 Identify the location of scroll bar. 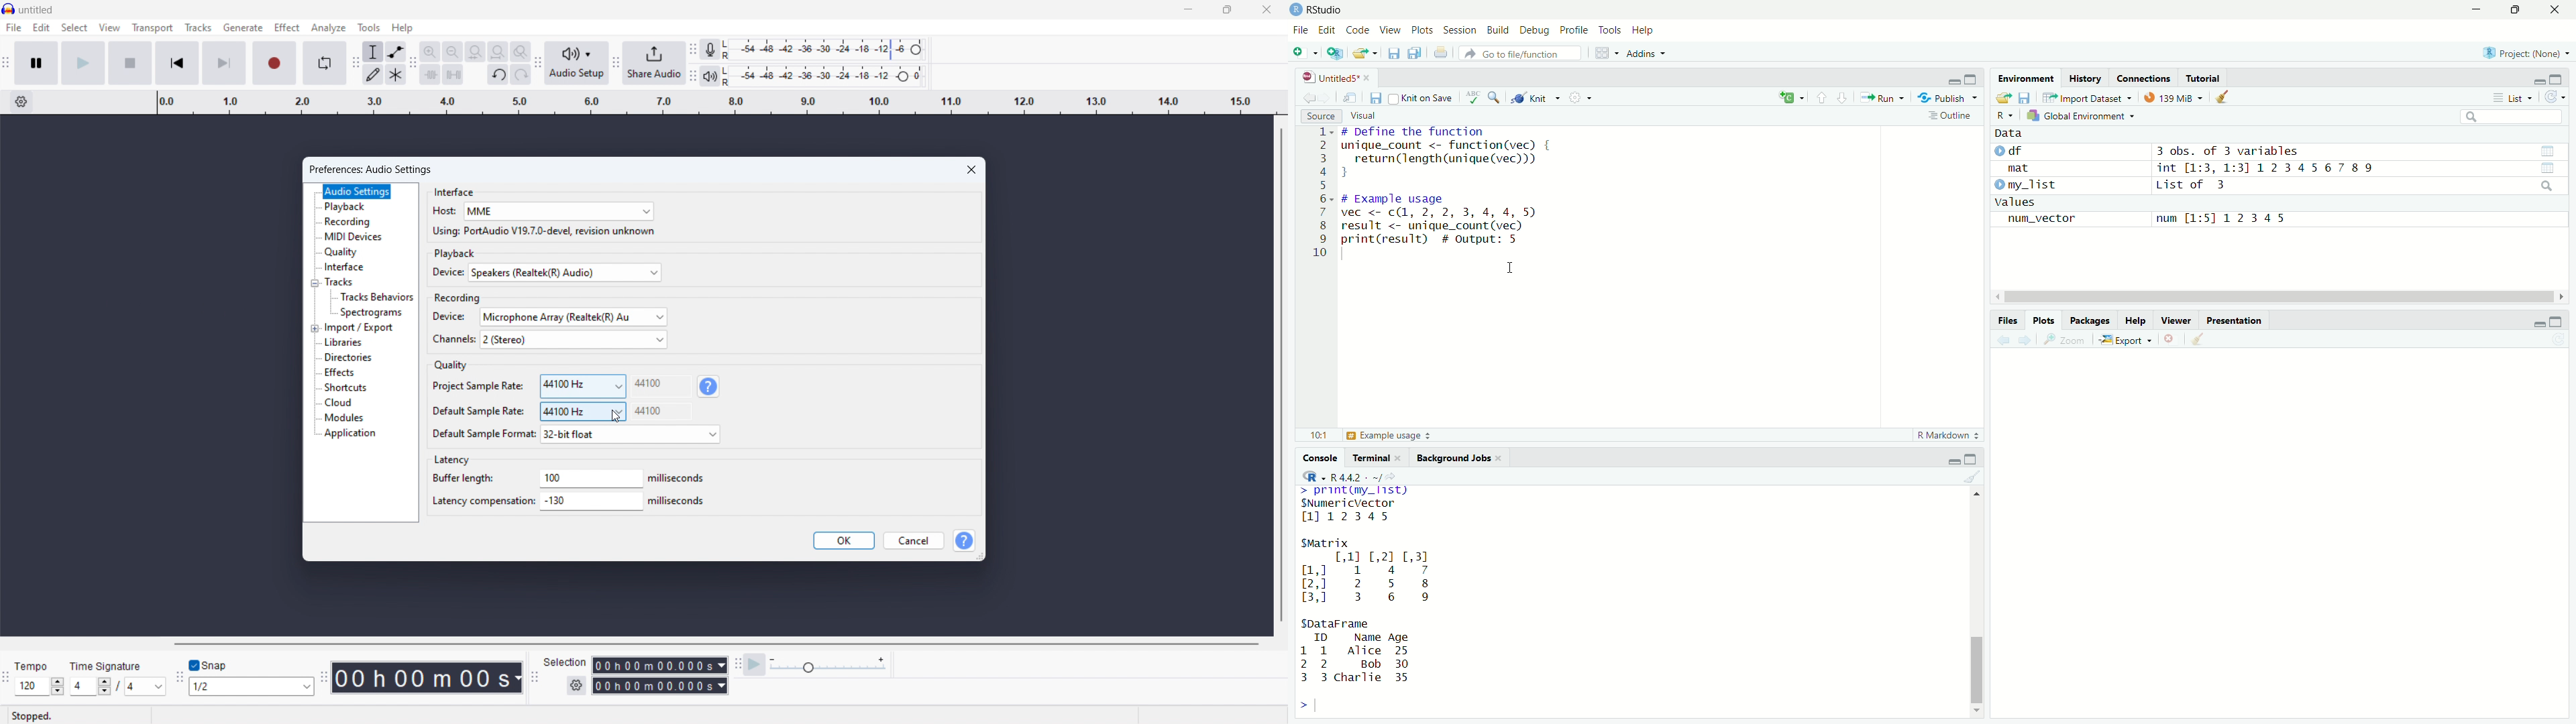
(1978, 669).